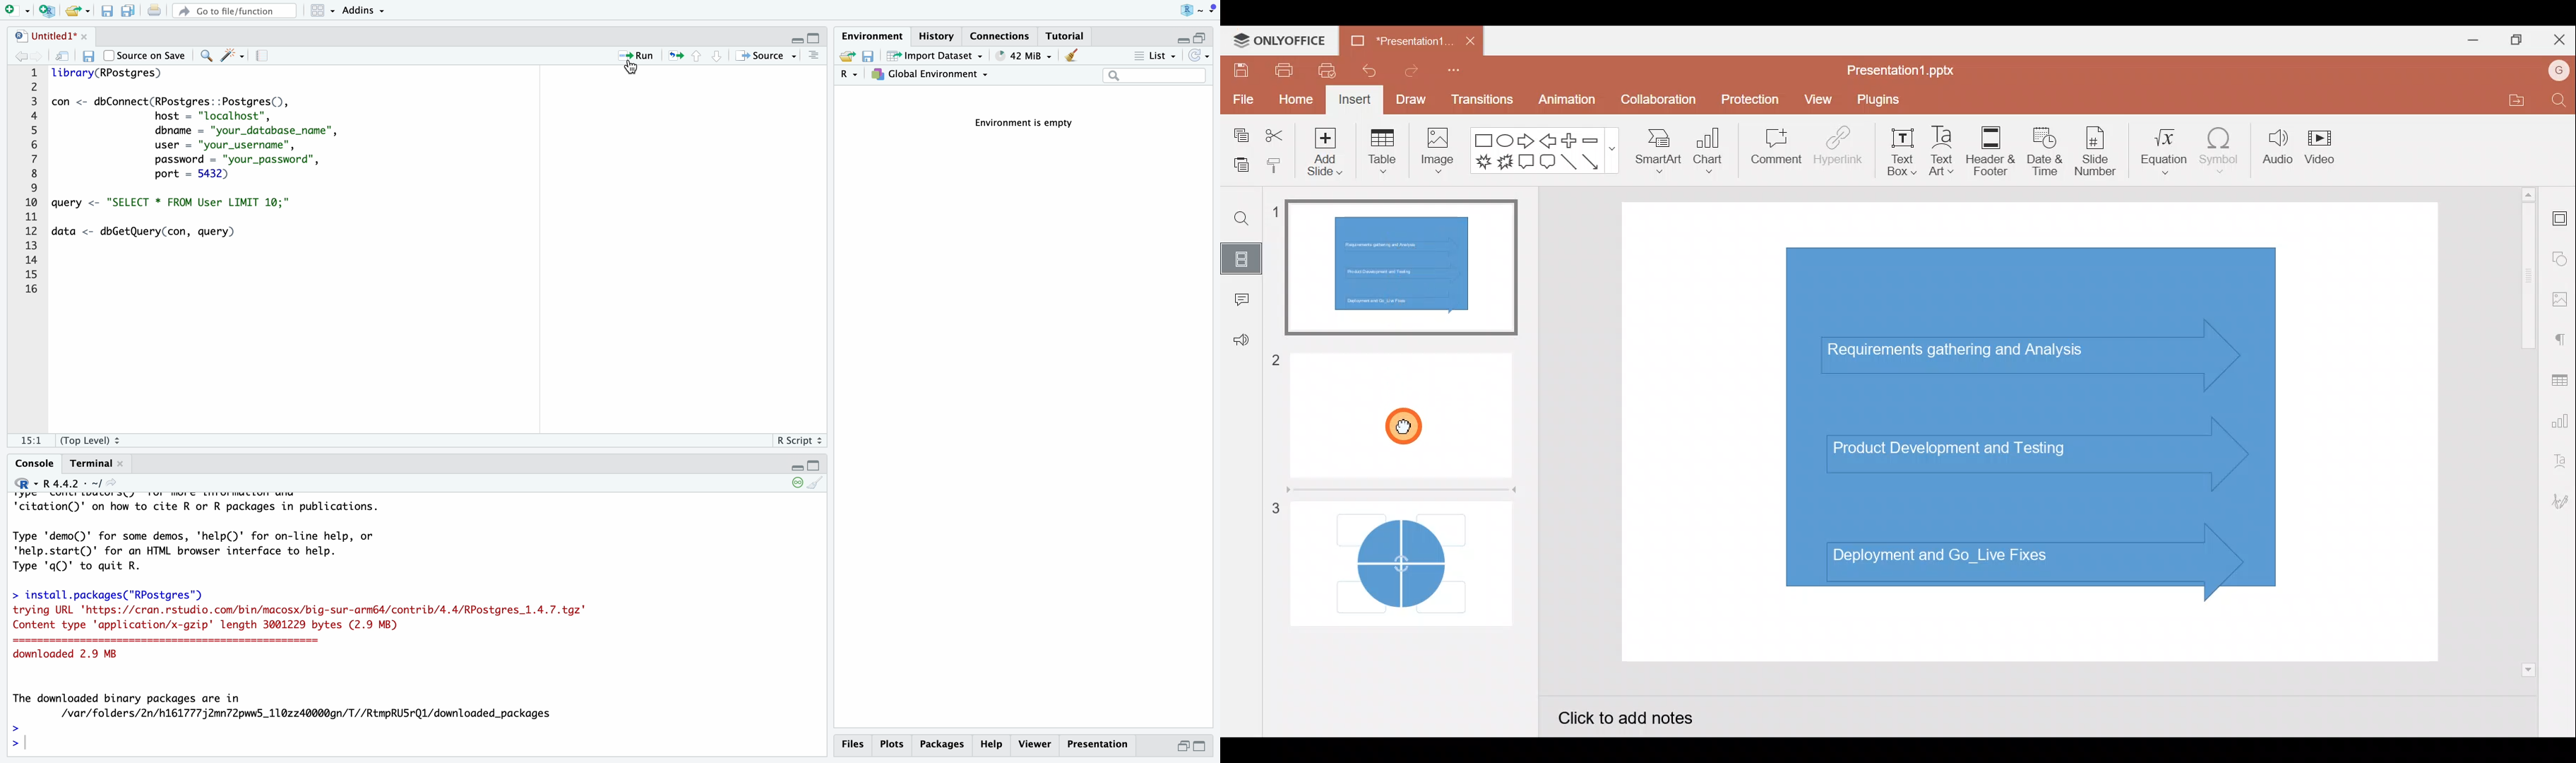 Image resolution: width=2576 pixels, height=784 pixels. What do you see at coordinates (1241, 99) in the screenshot?
I see `File` at bounding box center [1241, 99].